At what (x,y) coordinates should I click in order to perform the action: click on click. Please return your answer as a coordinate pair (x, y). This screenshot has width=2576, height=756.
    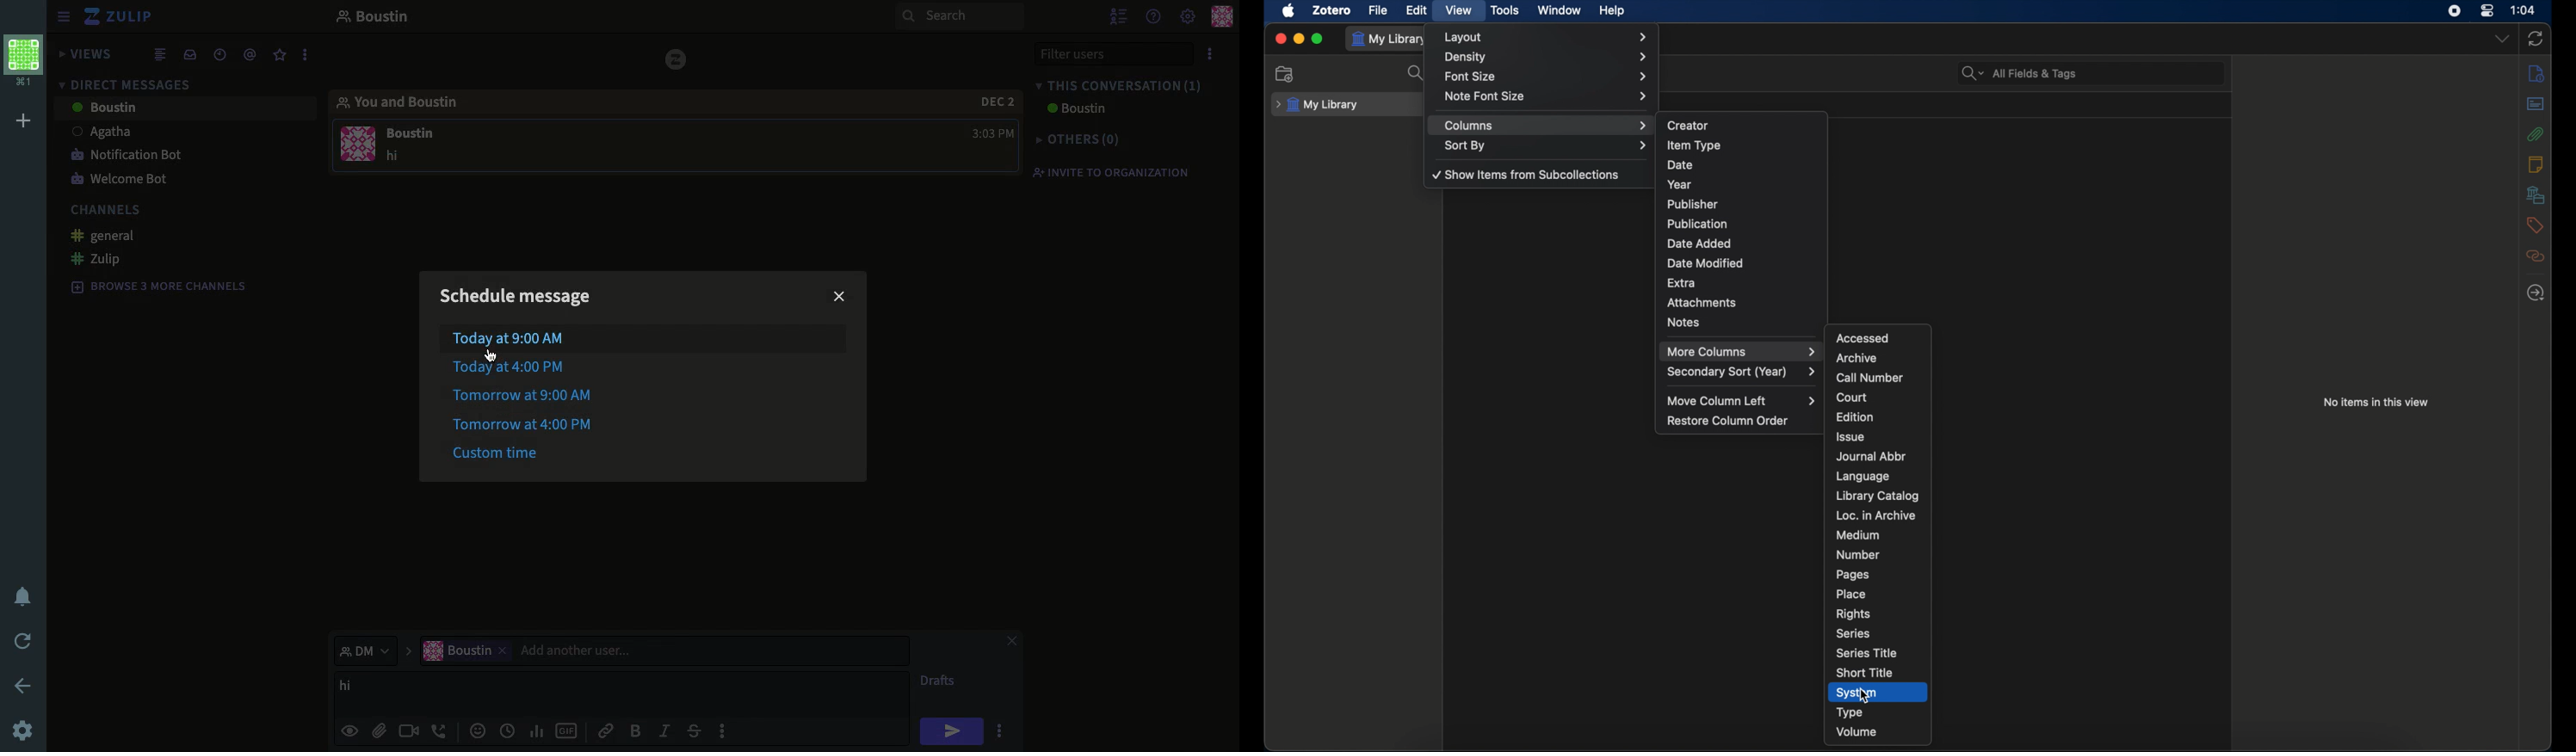
    Looking at the image, I should click on (1002, 734).